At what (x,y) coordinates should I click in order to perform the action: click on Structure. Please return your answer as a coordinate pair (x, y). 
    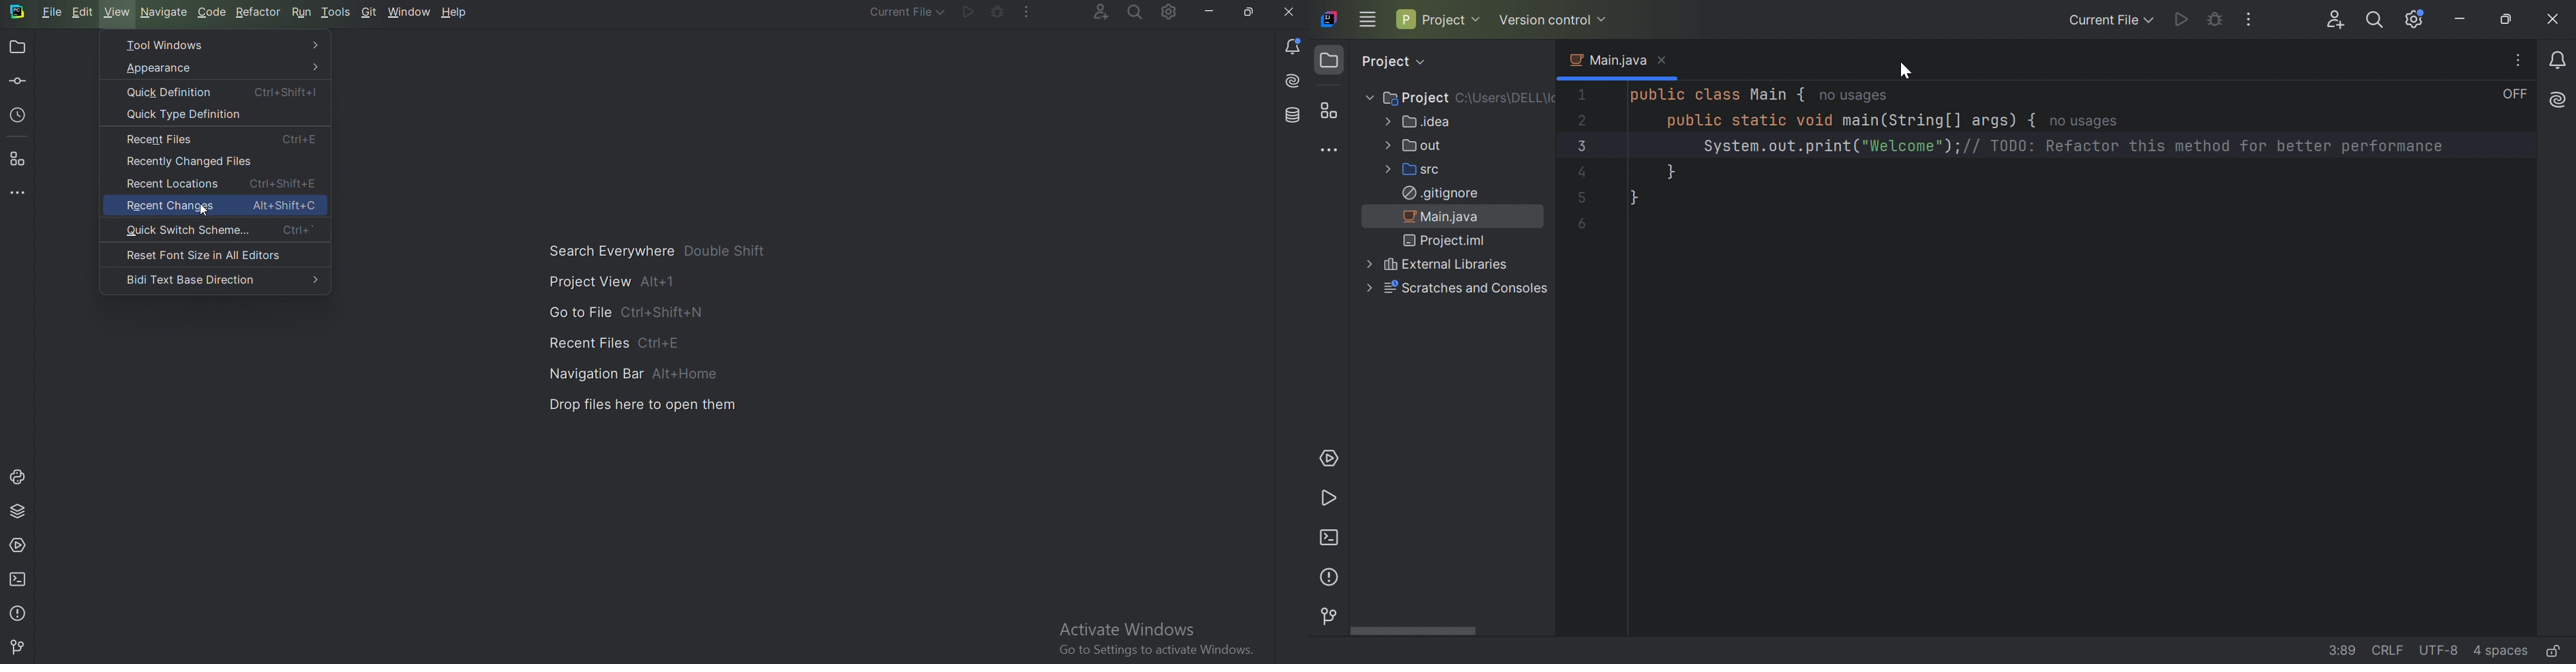
    Looking at the image, I should click on (1326, 111).